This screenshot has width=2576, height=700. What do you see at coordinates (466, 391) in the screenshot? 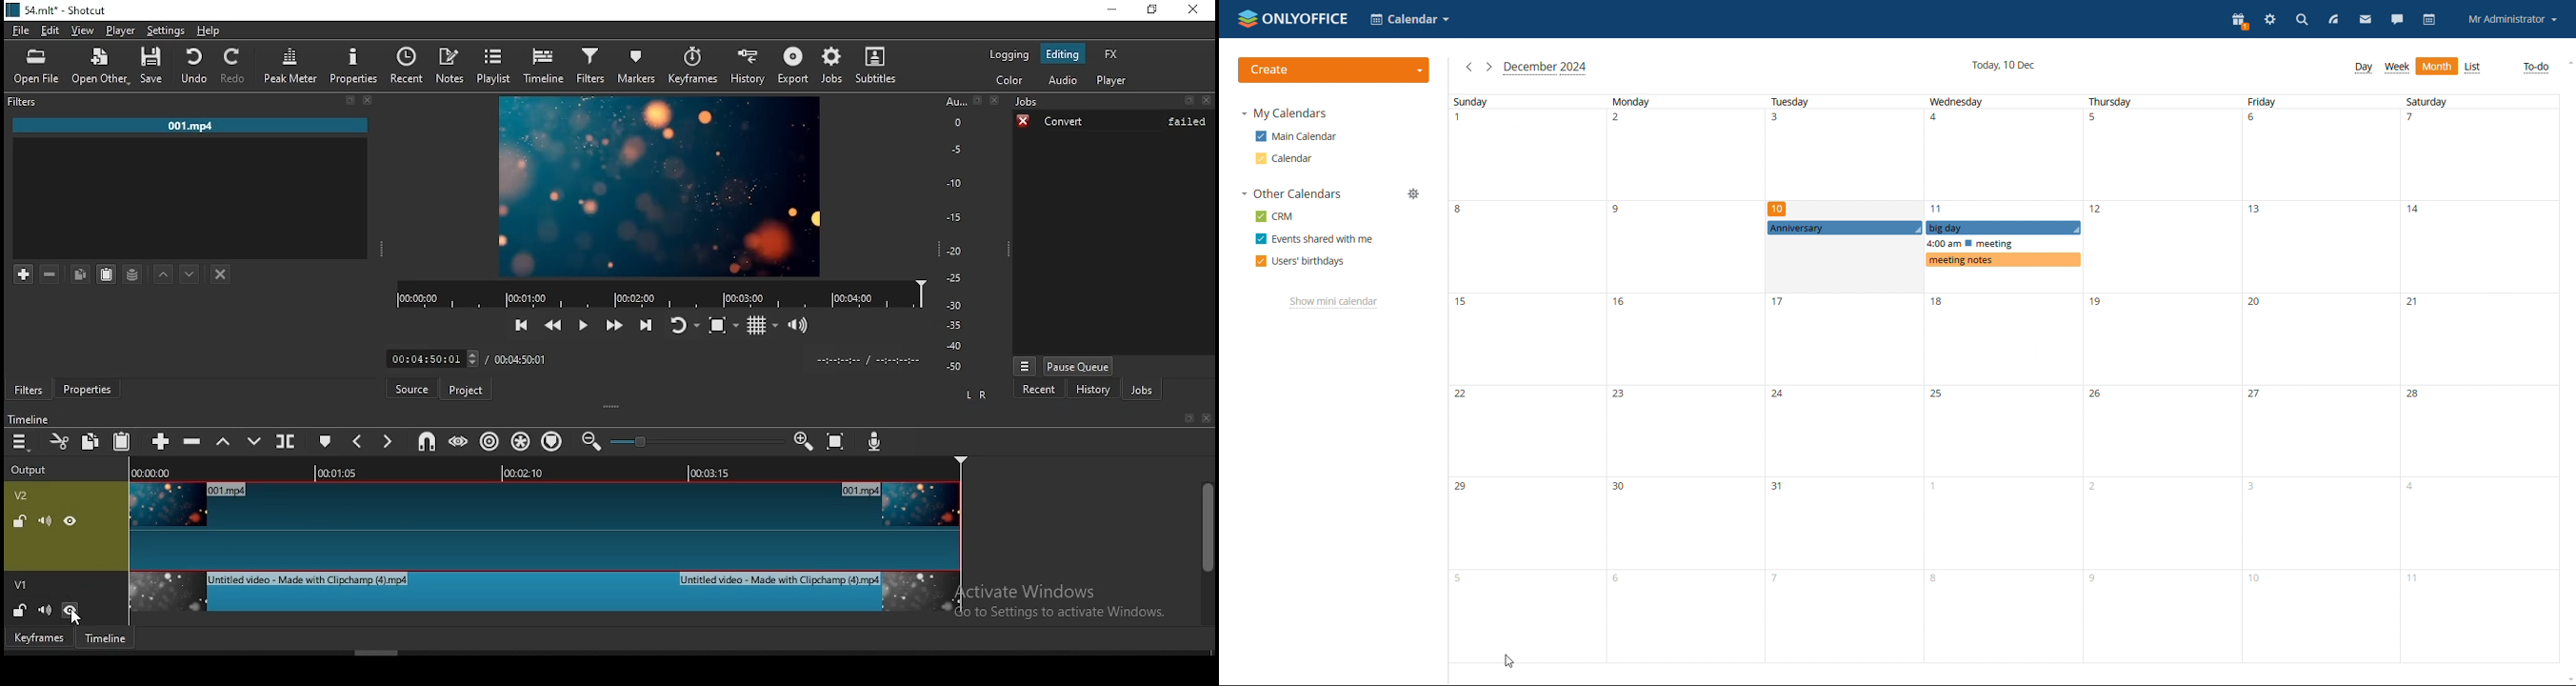
I see `project` at bounding box center [466, 391].